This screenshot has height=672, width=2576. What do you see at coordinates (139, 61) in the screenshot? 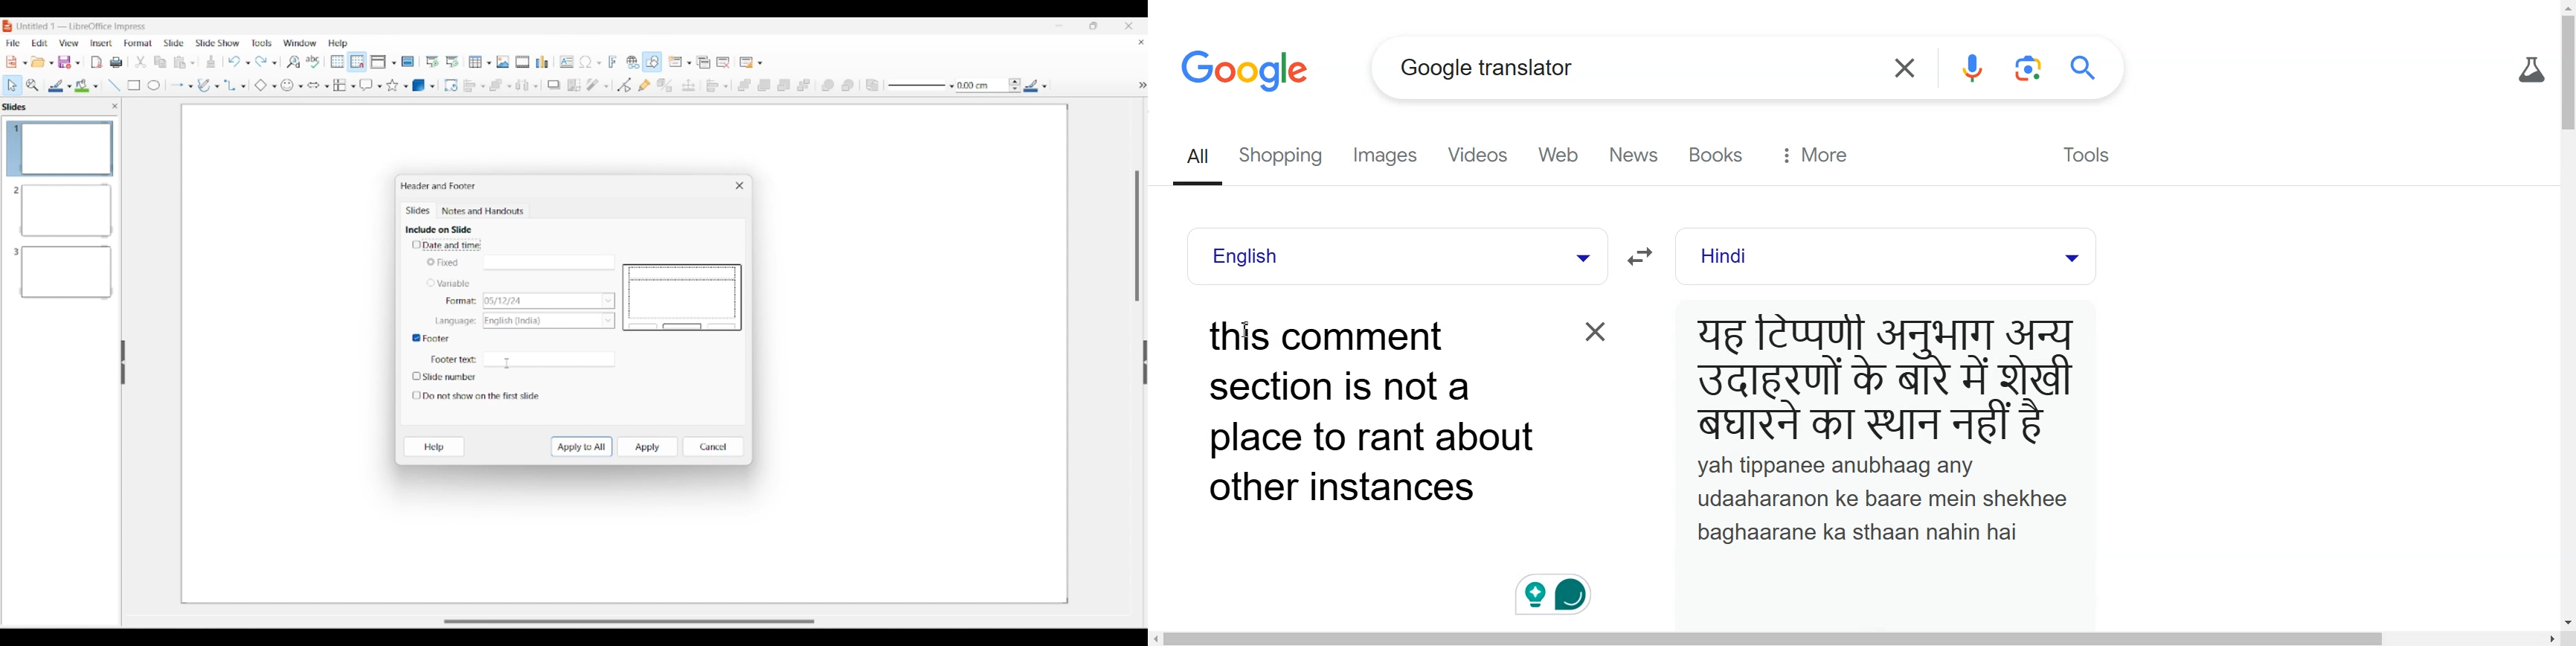
I see `trim` at bounding box center [139, 61].